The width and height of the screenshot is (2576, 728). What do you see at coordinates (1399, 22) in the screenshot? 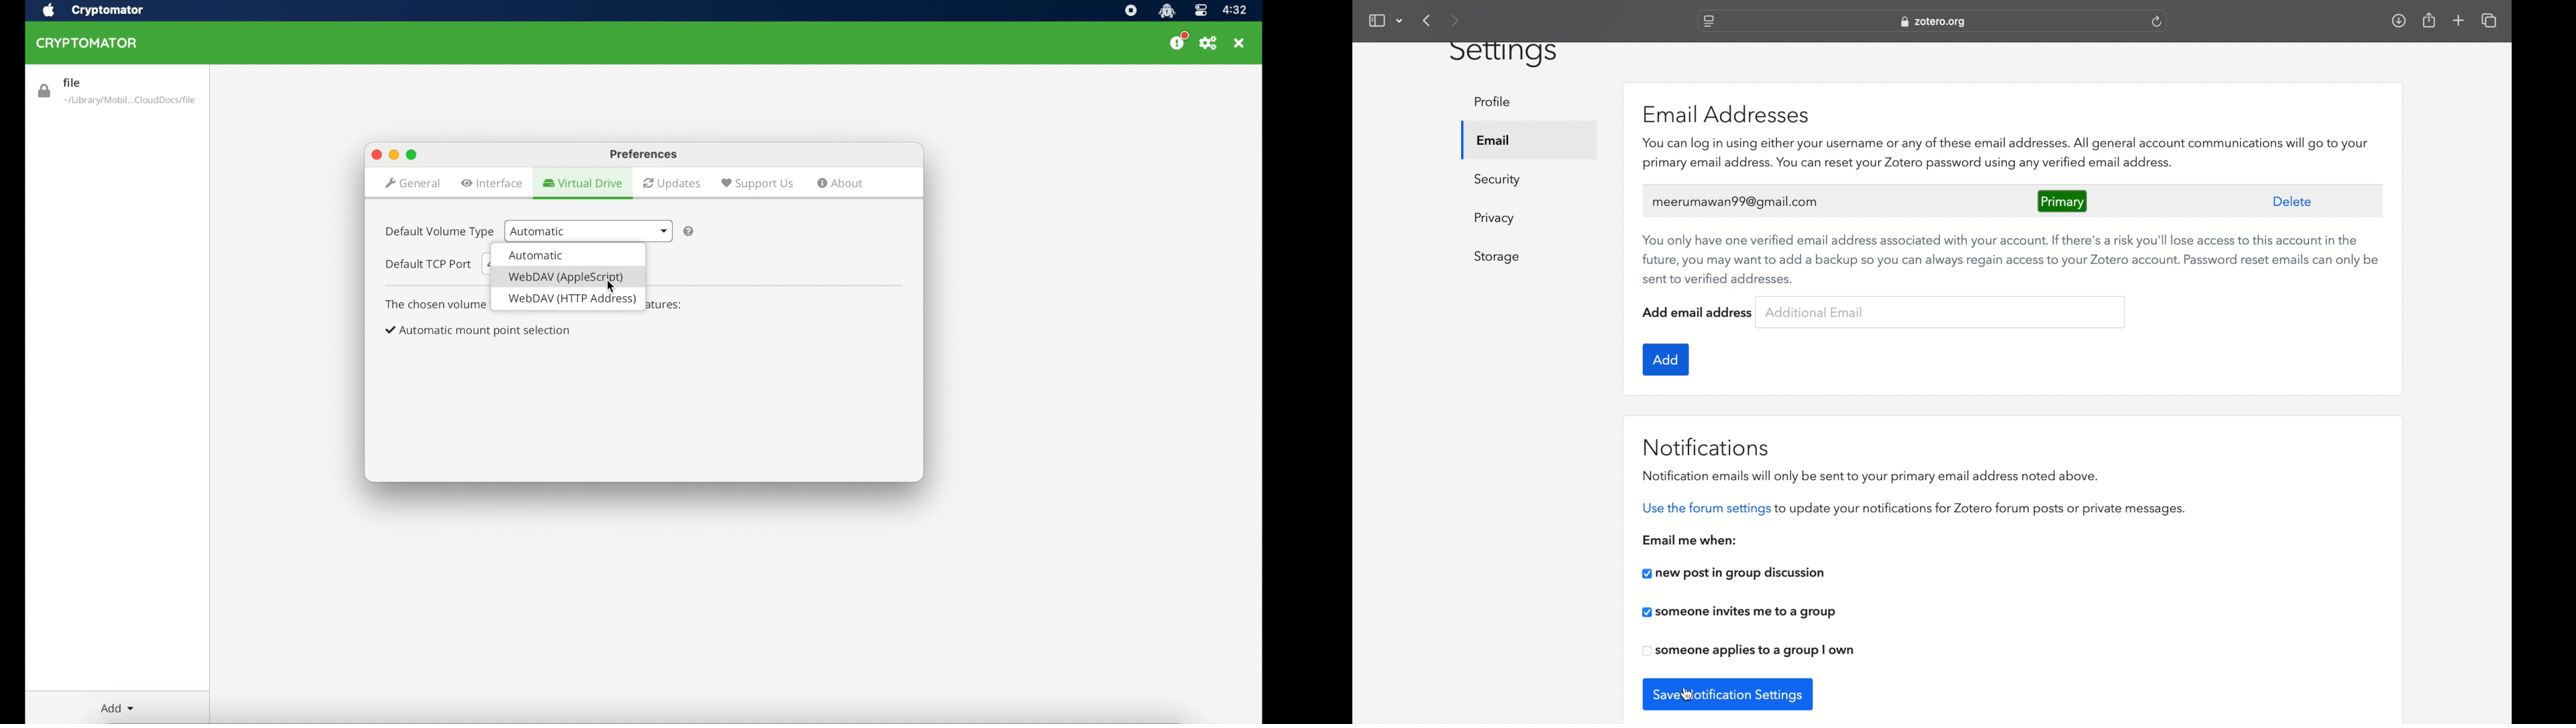
I see `dropdown` at bounding box center [1399, 22].